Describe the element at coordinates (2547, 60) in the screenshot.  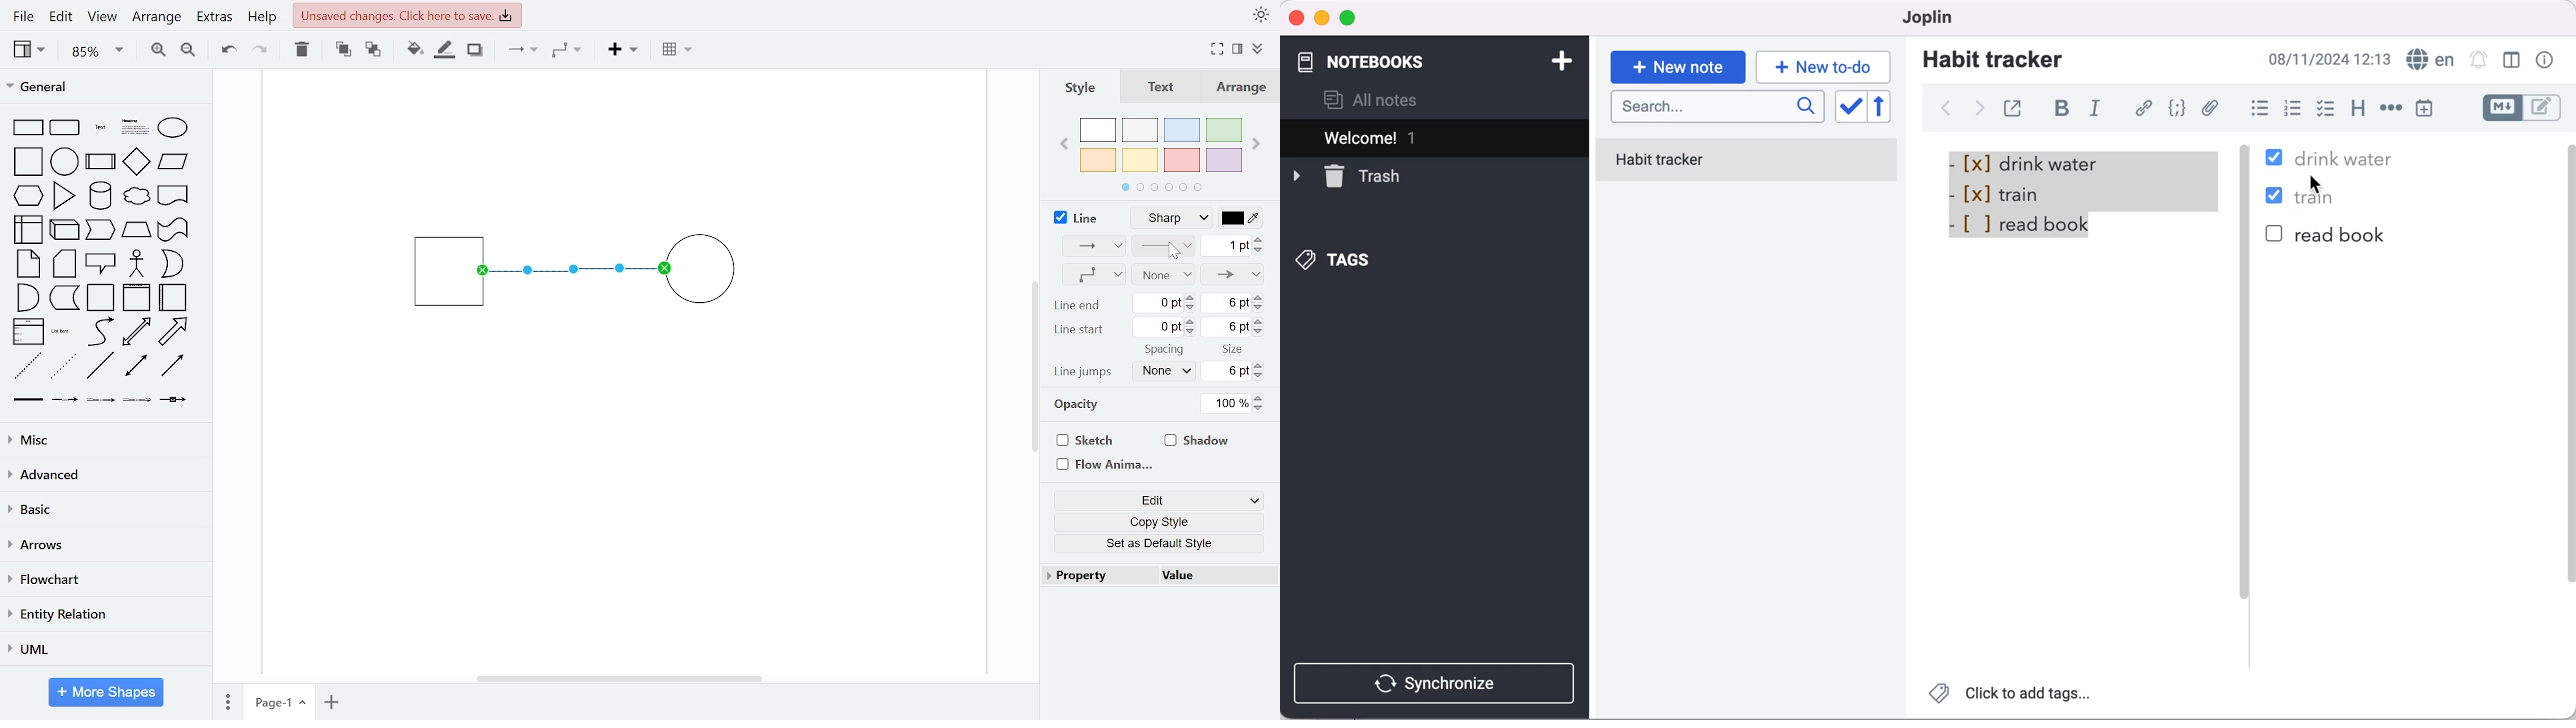
I see `note properties` at that location.